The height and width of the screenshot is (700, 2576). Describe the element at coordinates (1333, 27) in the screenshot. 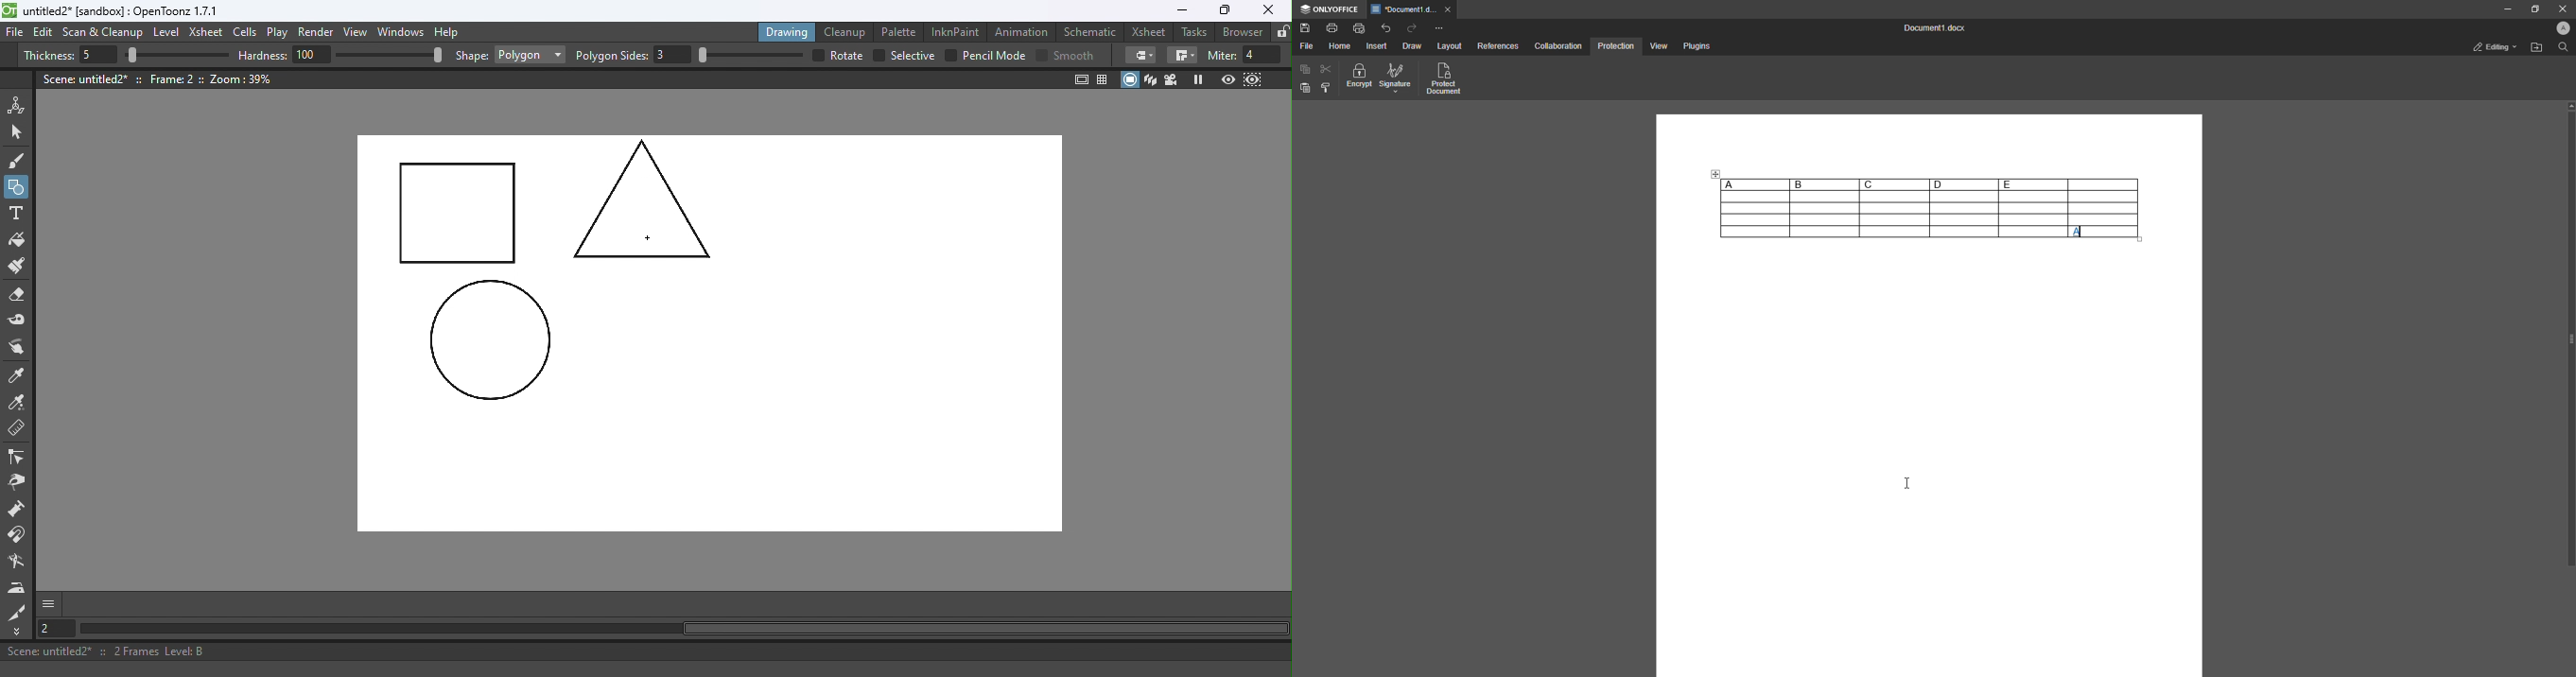

I see `Print` at that location.